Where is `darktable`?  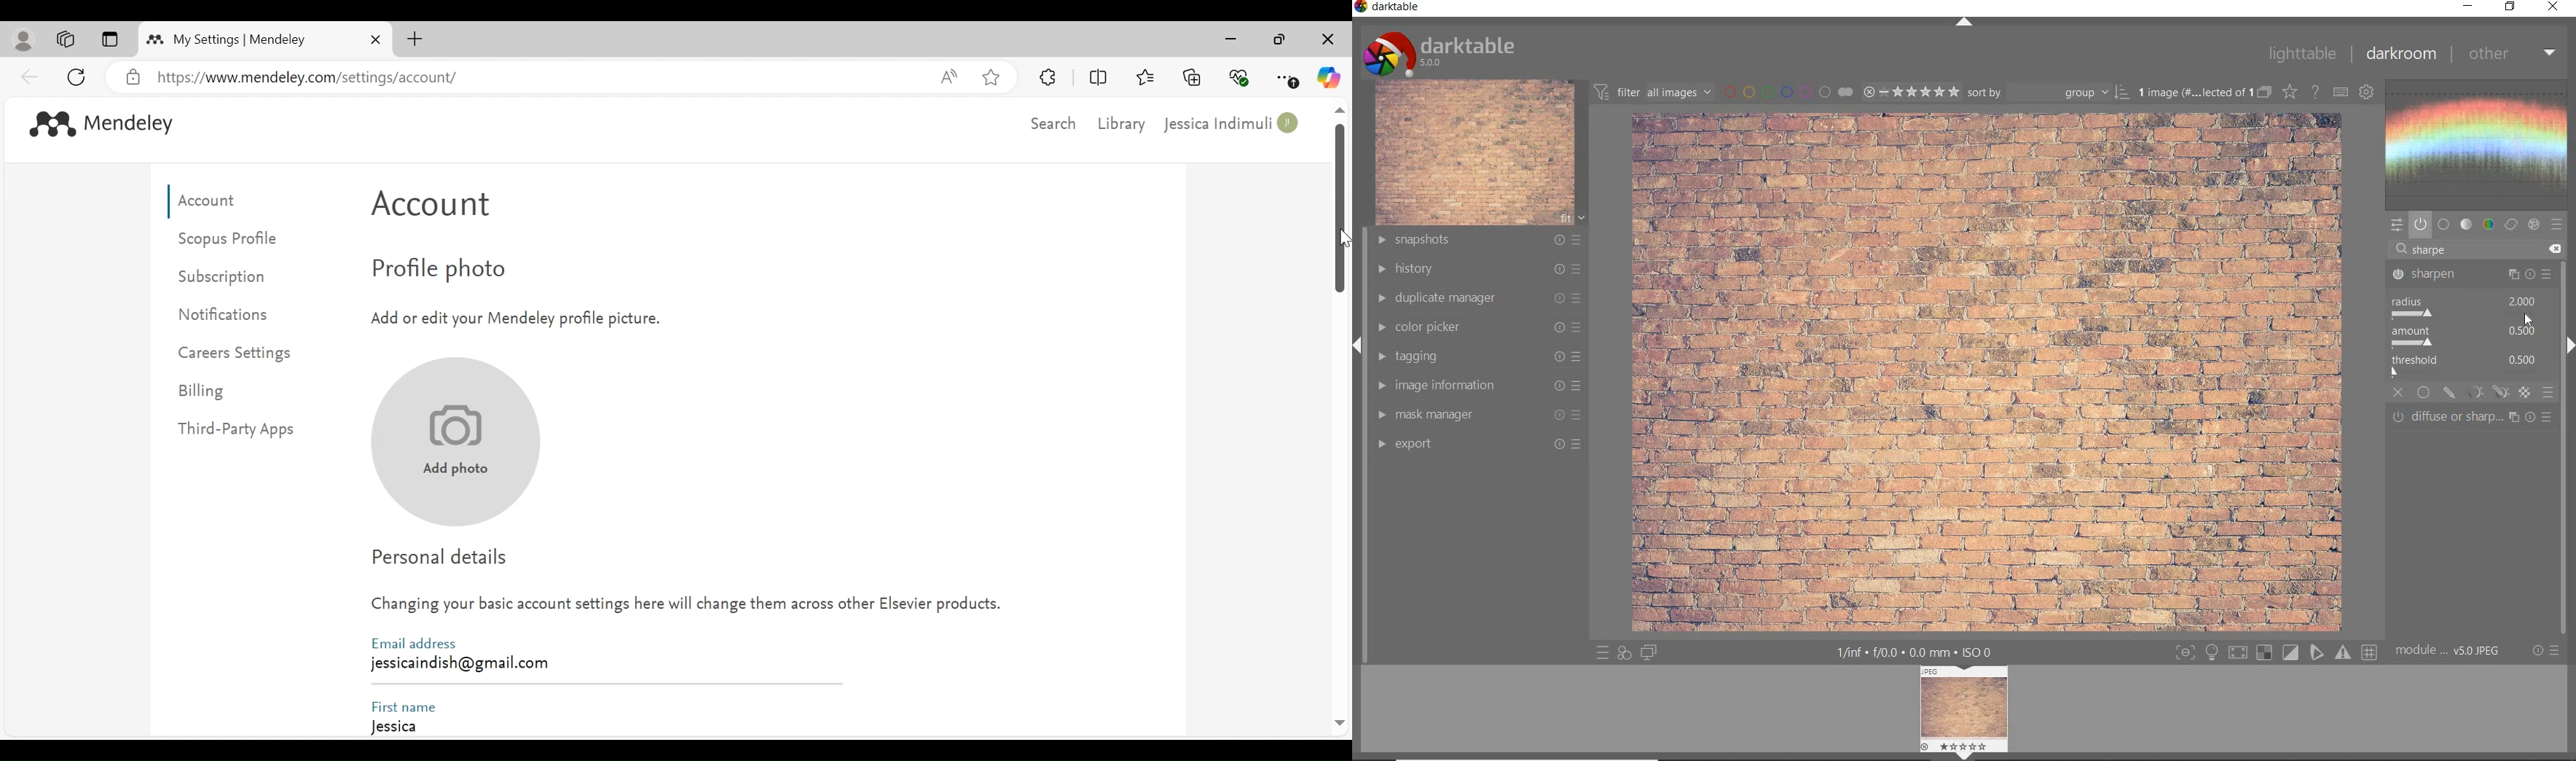
darktable is located at coordinates (1389, 8).